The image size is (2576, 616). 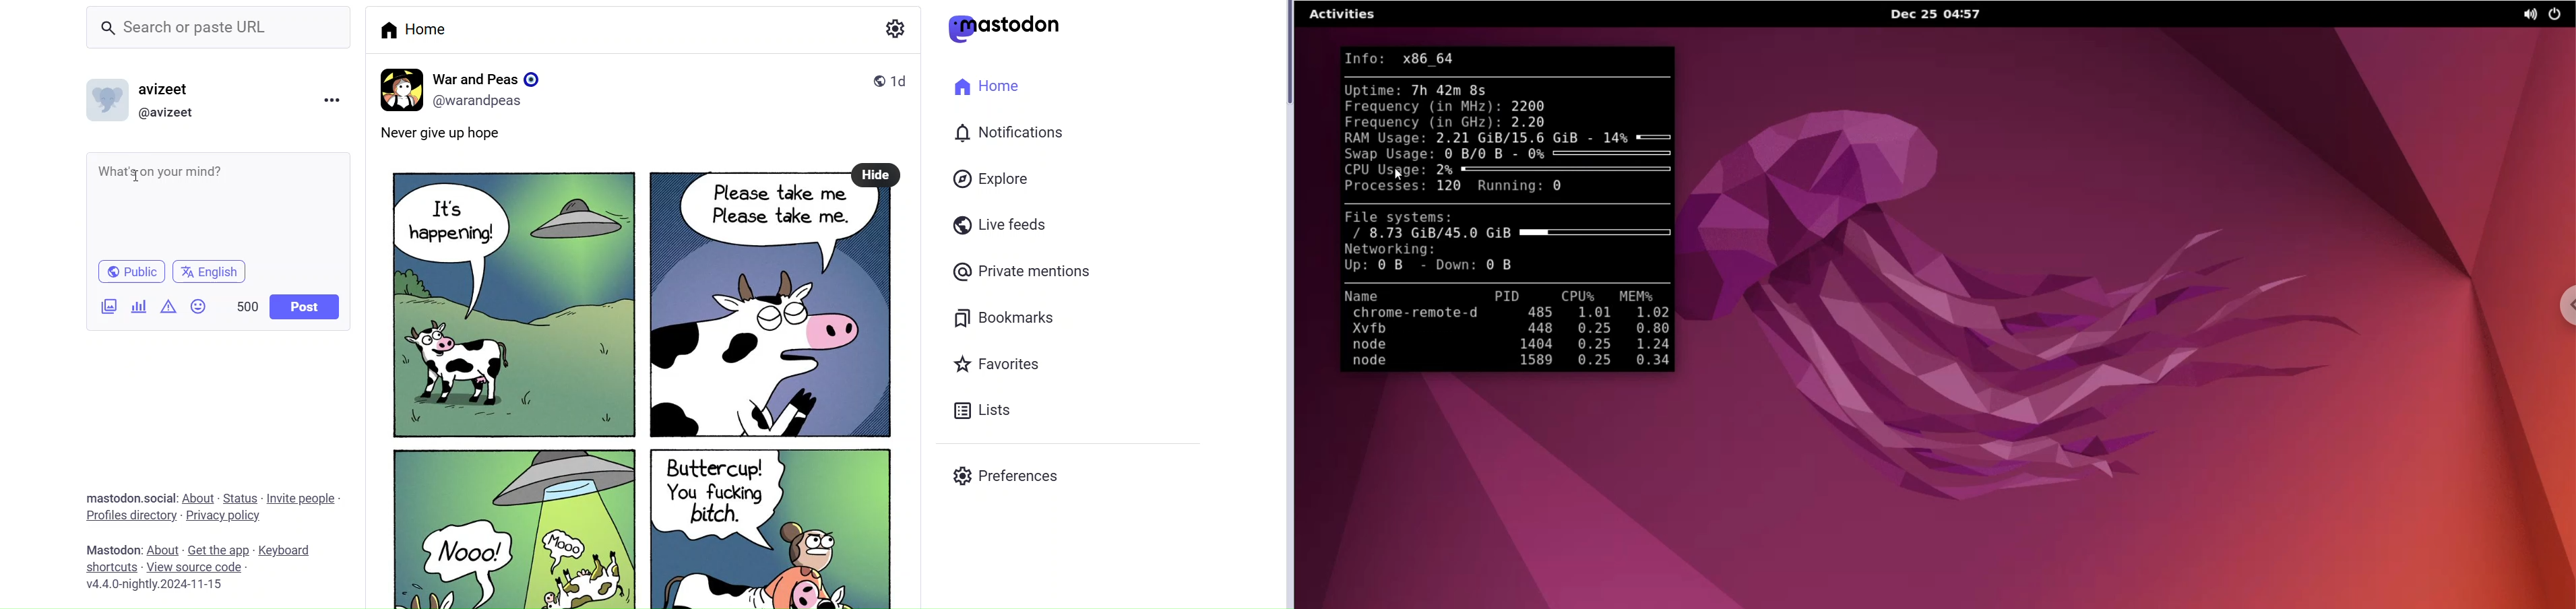 What do you see at coordinates (210, 273) in the screenshot?
I see `english` at bounding box center [210, 273].